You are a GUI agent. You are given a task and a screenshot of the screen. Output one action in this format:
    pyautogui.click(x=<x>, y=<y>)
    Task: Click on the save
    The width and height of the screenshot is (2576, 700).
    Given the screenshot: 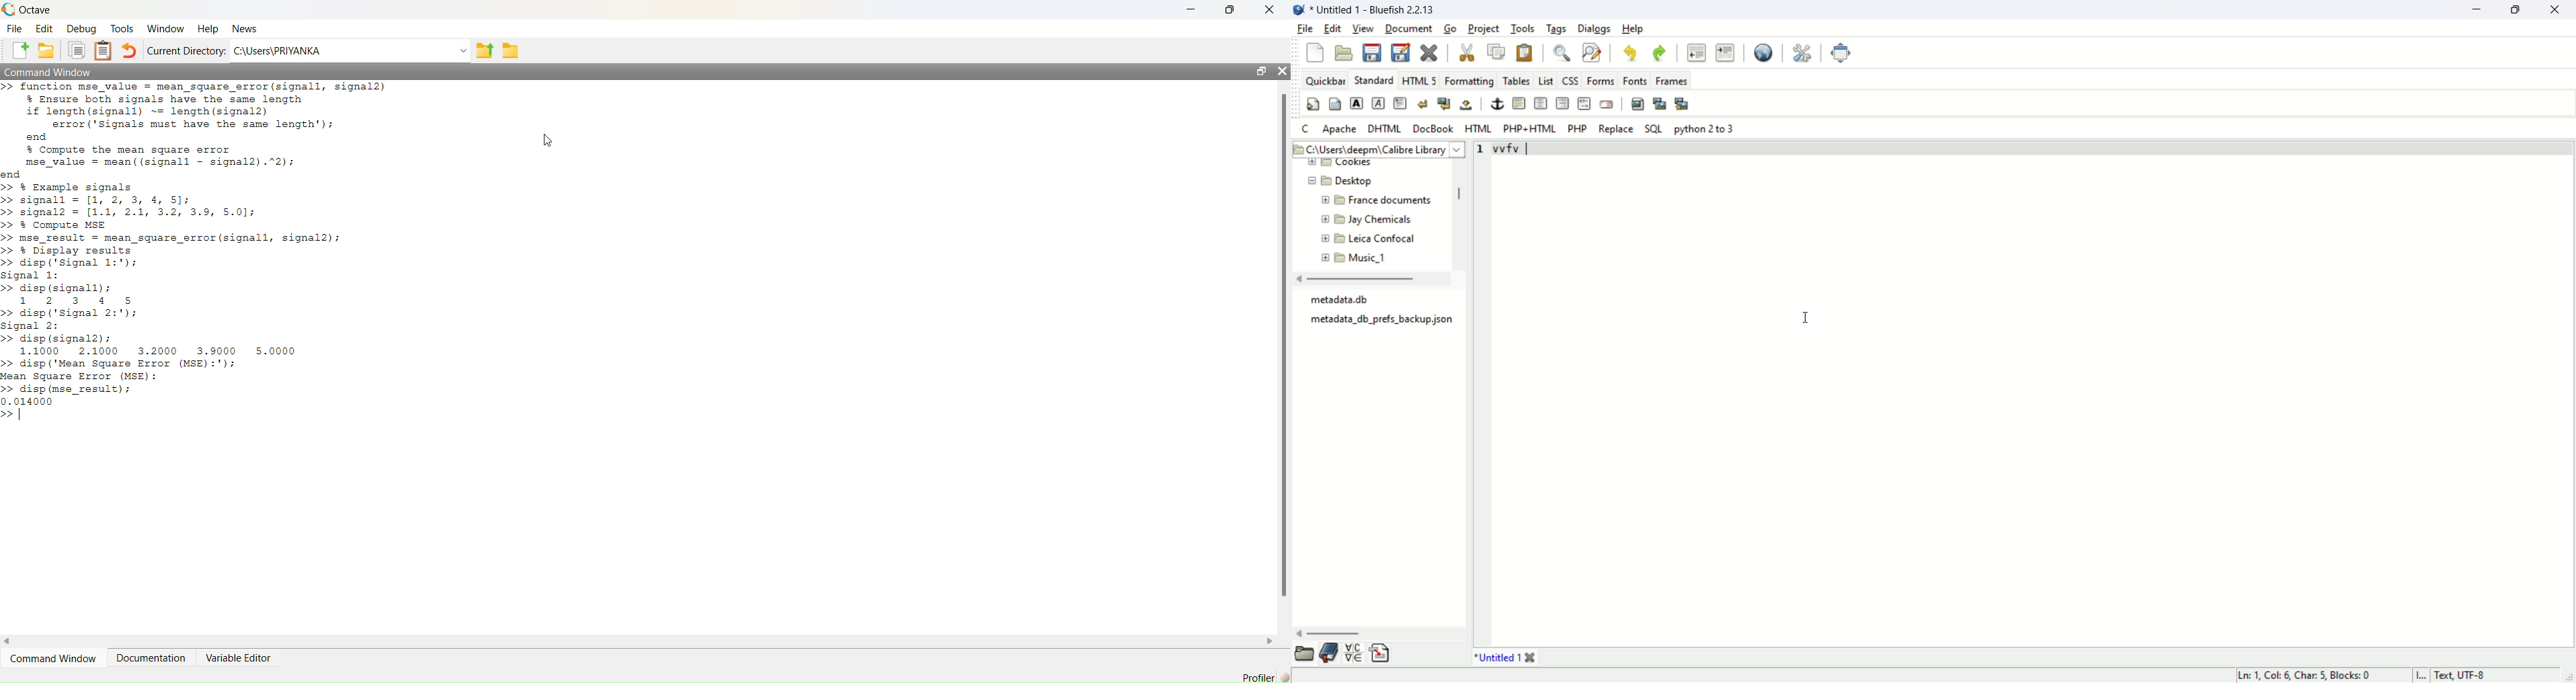 What is the action you would take?
    pyautogui.click(x=1372, y=54)
    